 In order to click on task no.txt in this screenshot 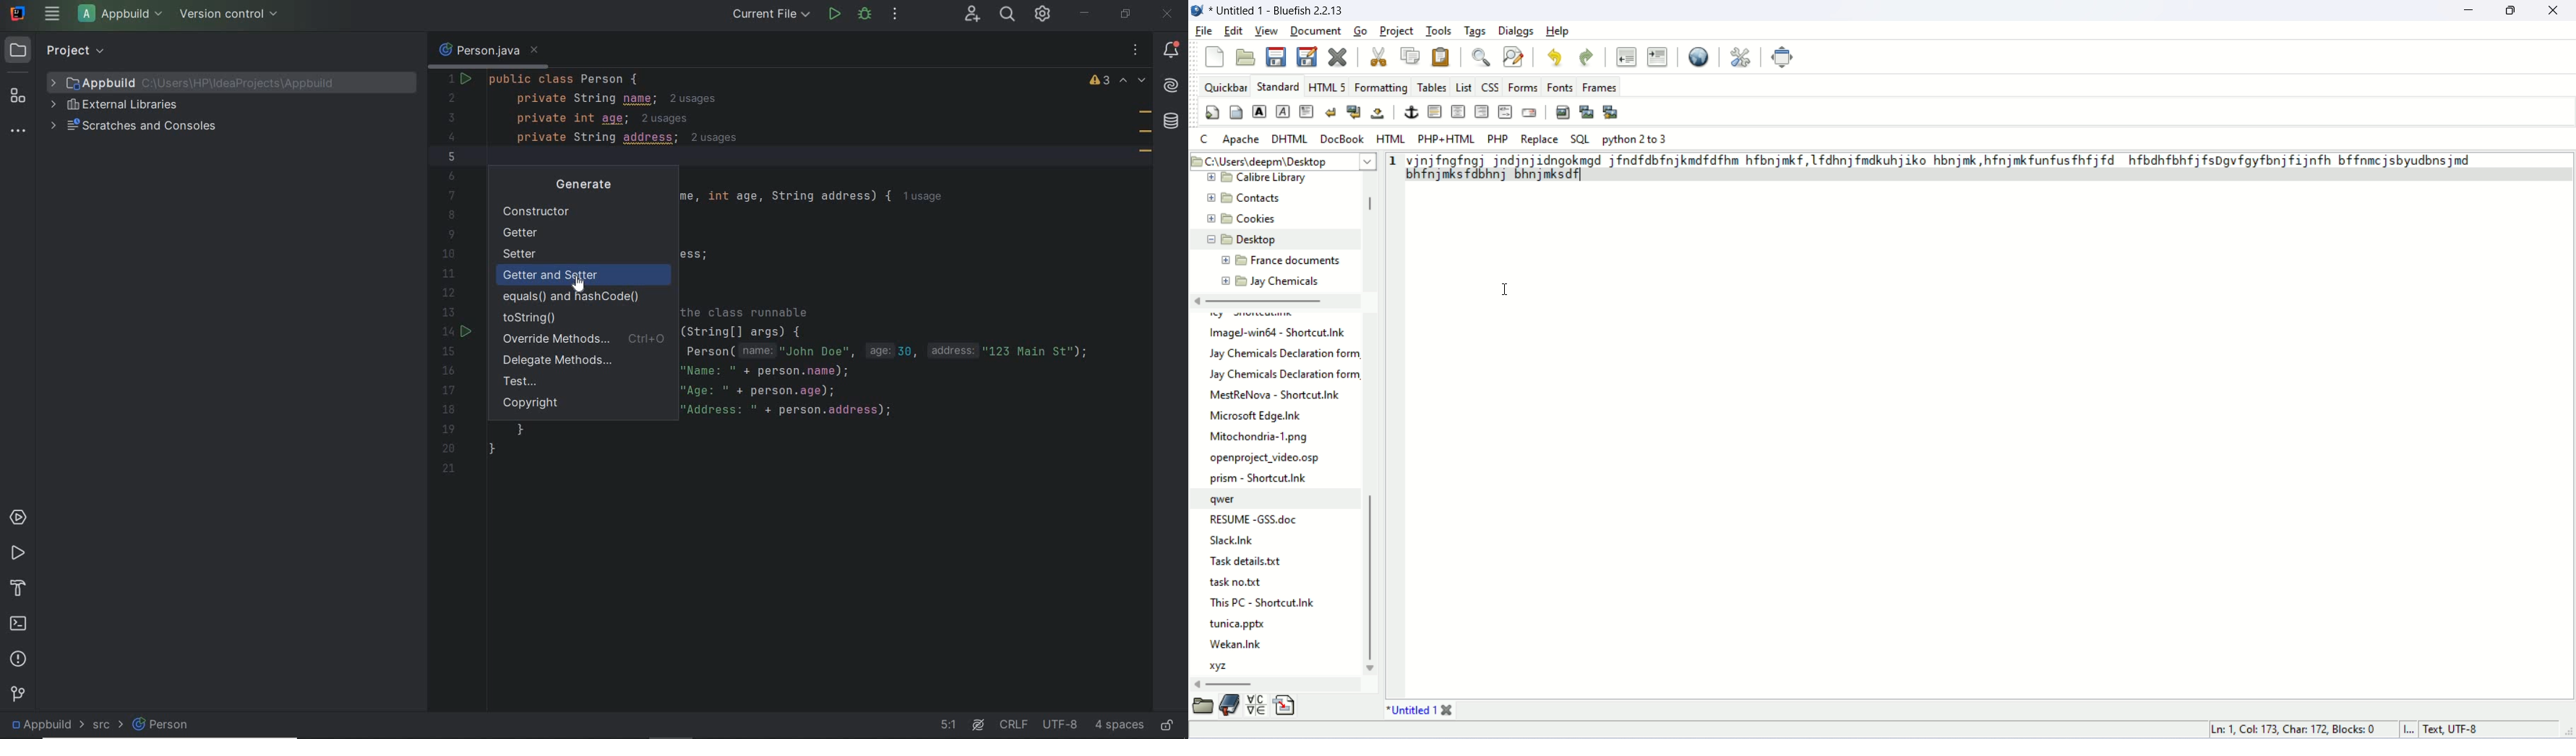, I will do `click(1236, 584)`.